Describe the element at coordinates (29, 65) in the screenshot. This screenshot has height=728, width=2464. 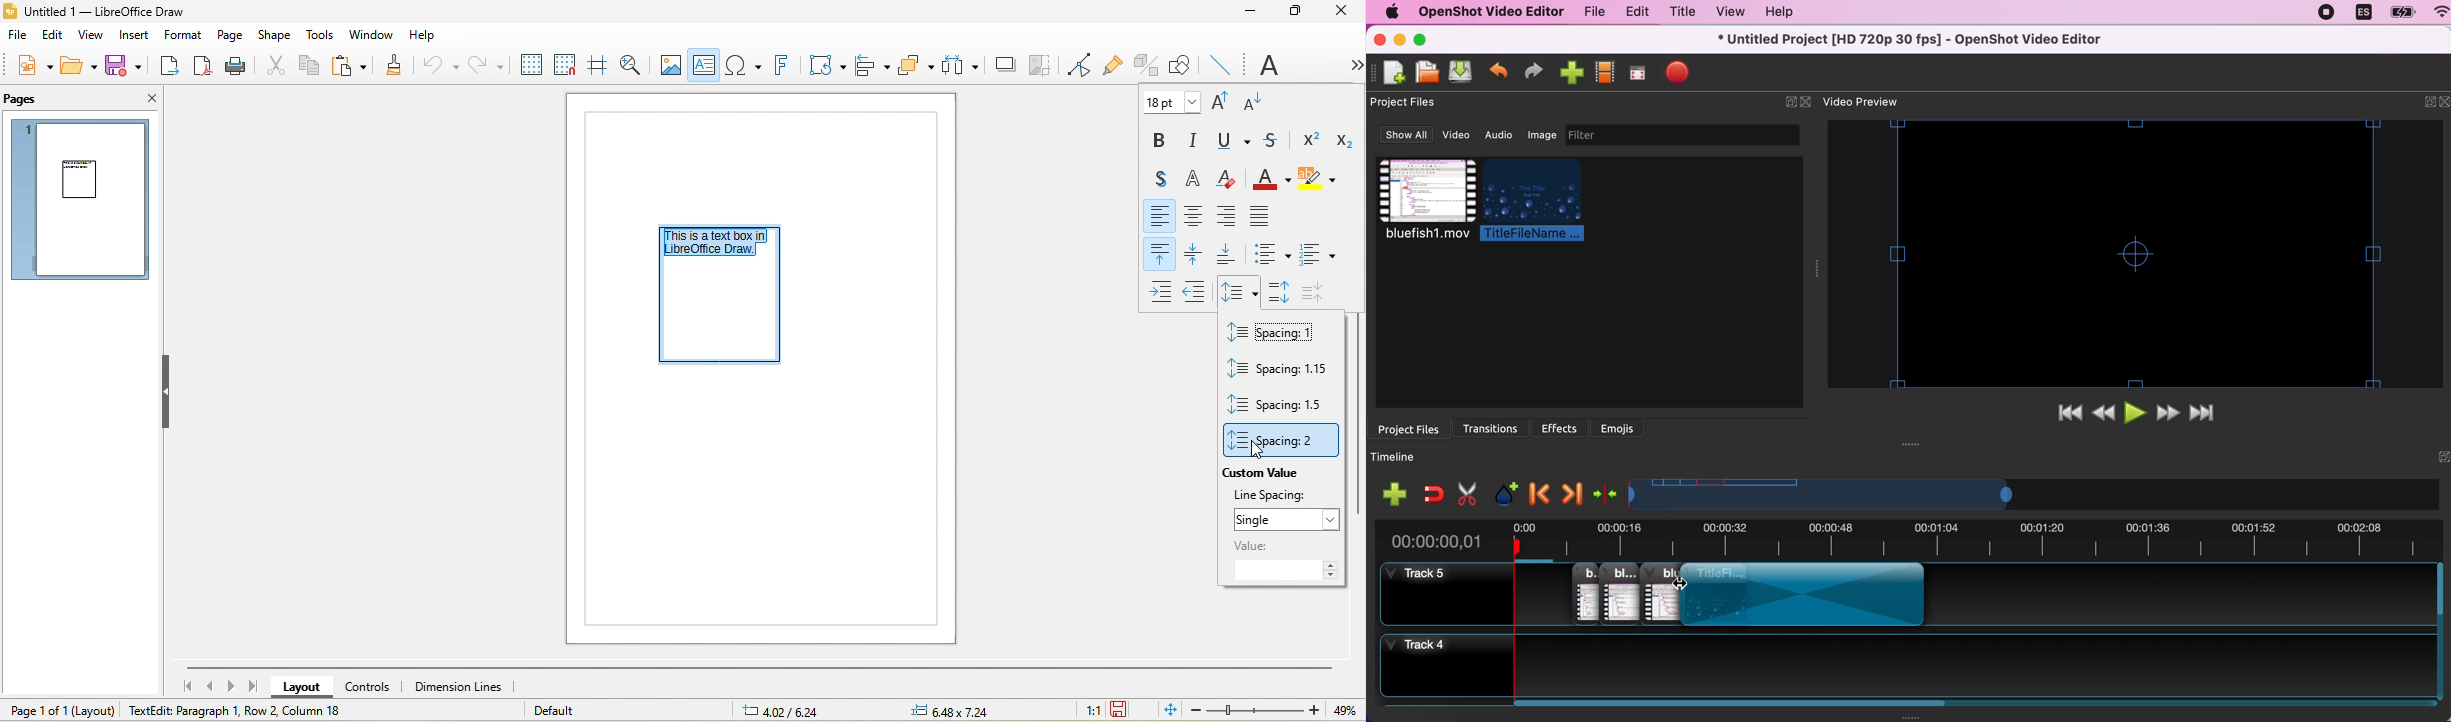
I see `new` at that location.